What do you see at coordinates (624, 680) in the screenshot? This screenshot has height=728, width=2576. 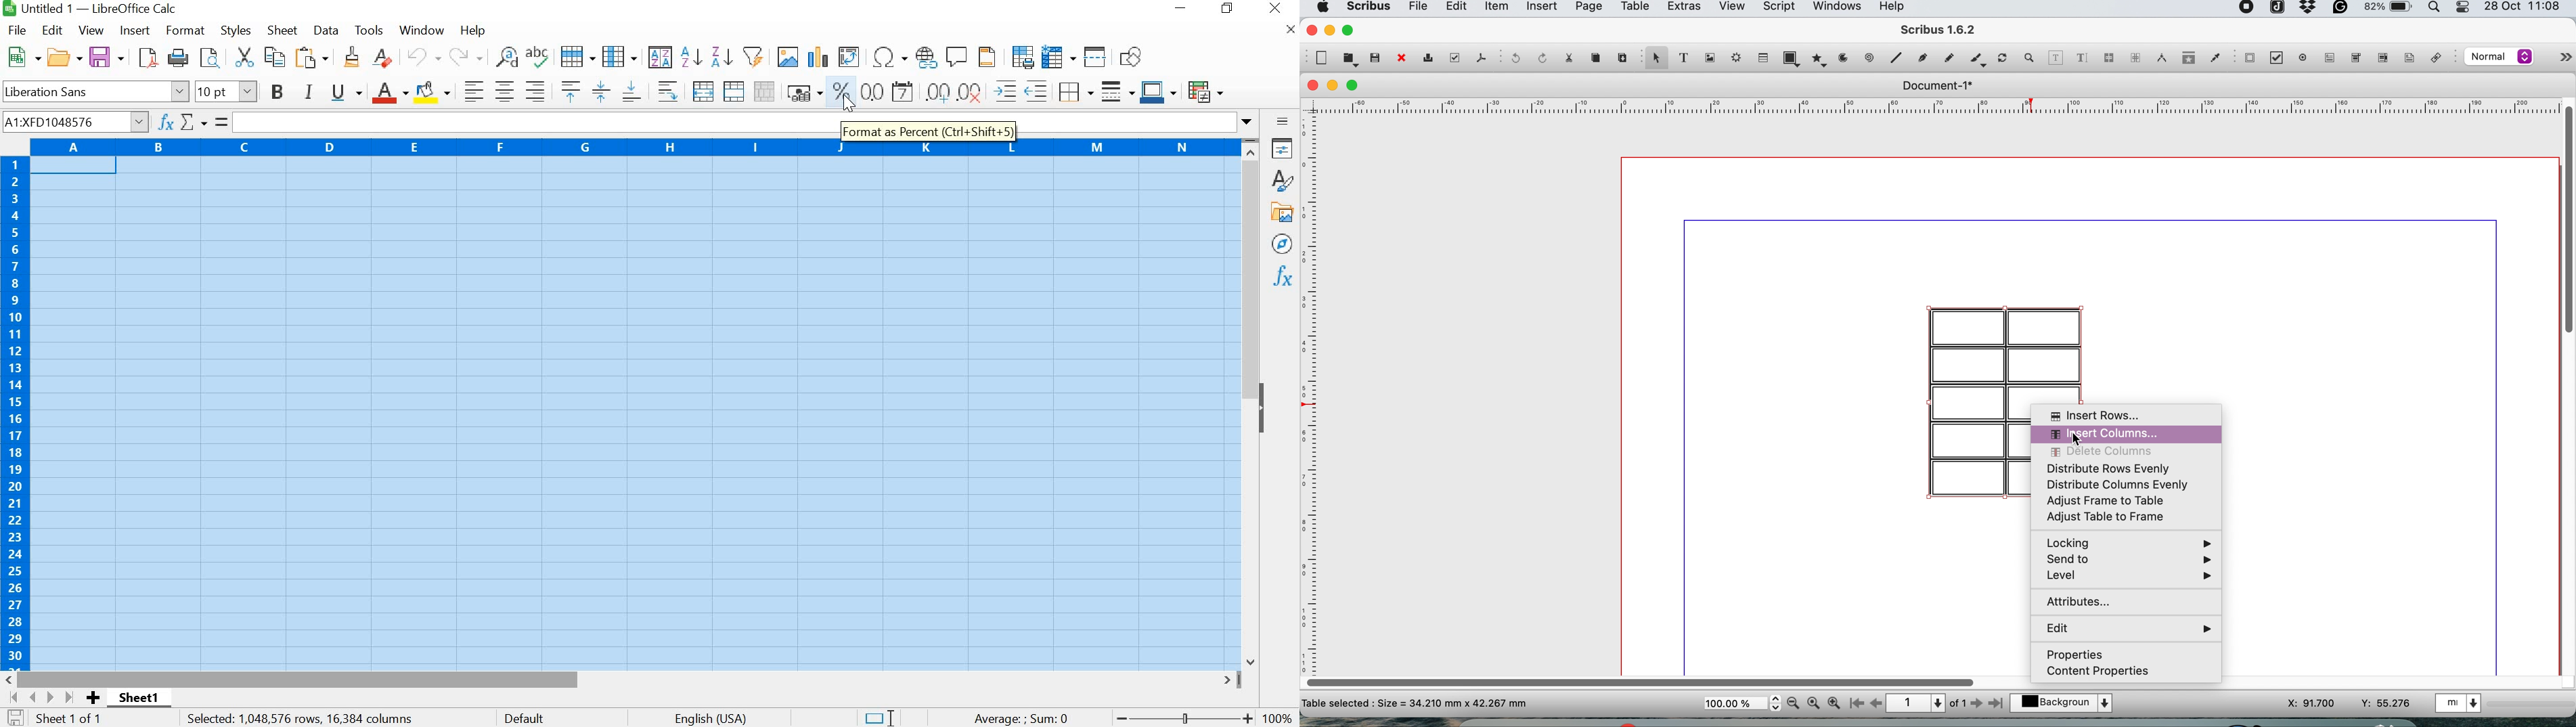 I see `SCROLLBAR` at bounding box center [624, 680].